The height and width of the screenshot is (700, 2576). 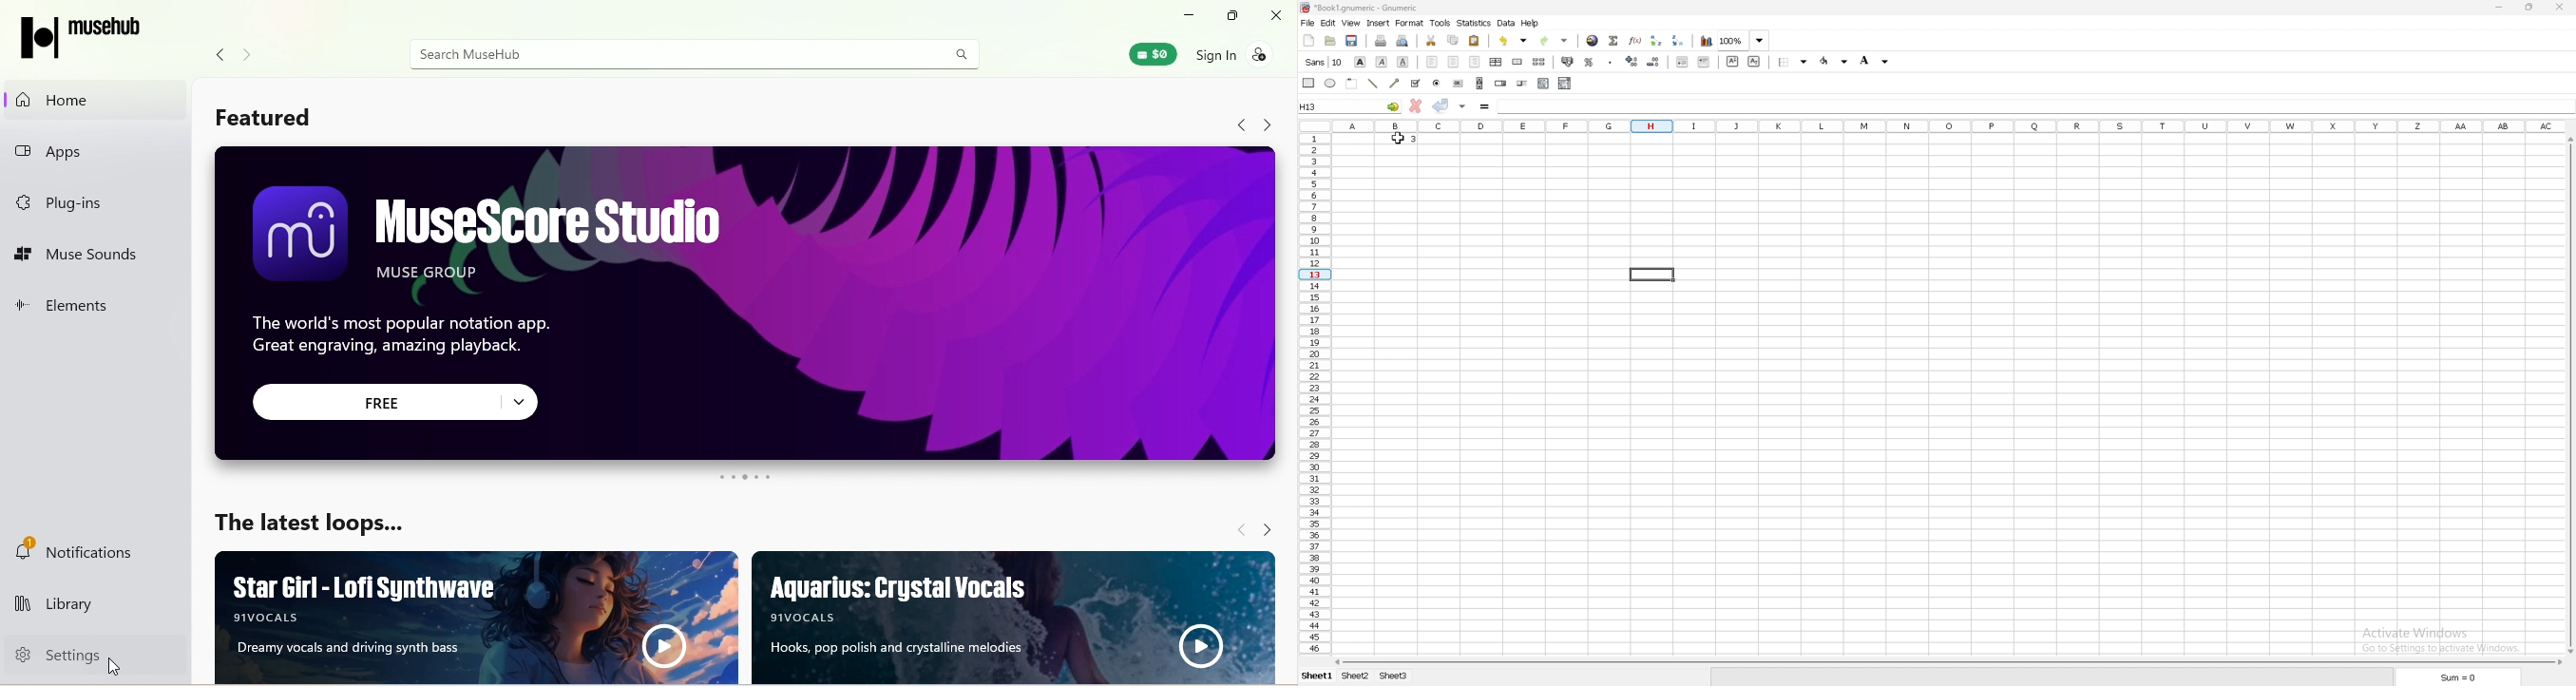 I want to click on border, so click(x=1794, y=63).